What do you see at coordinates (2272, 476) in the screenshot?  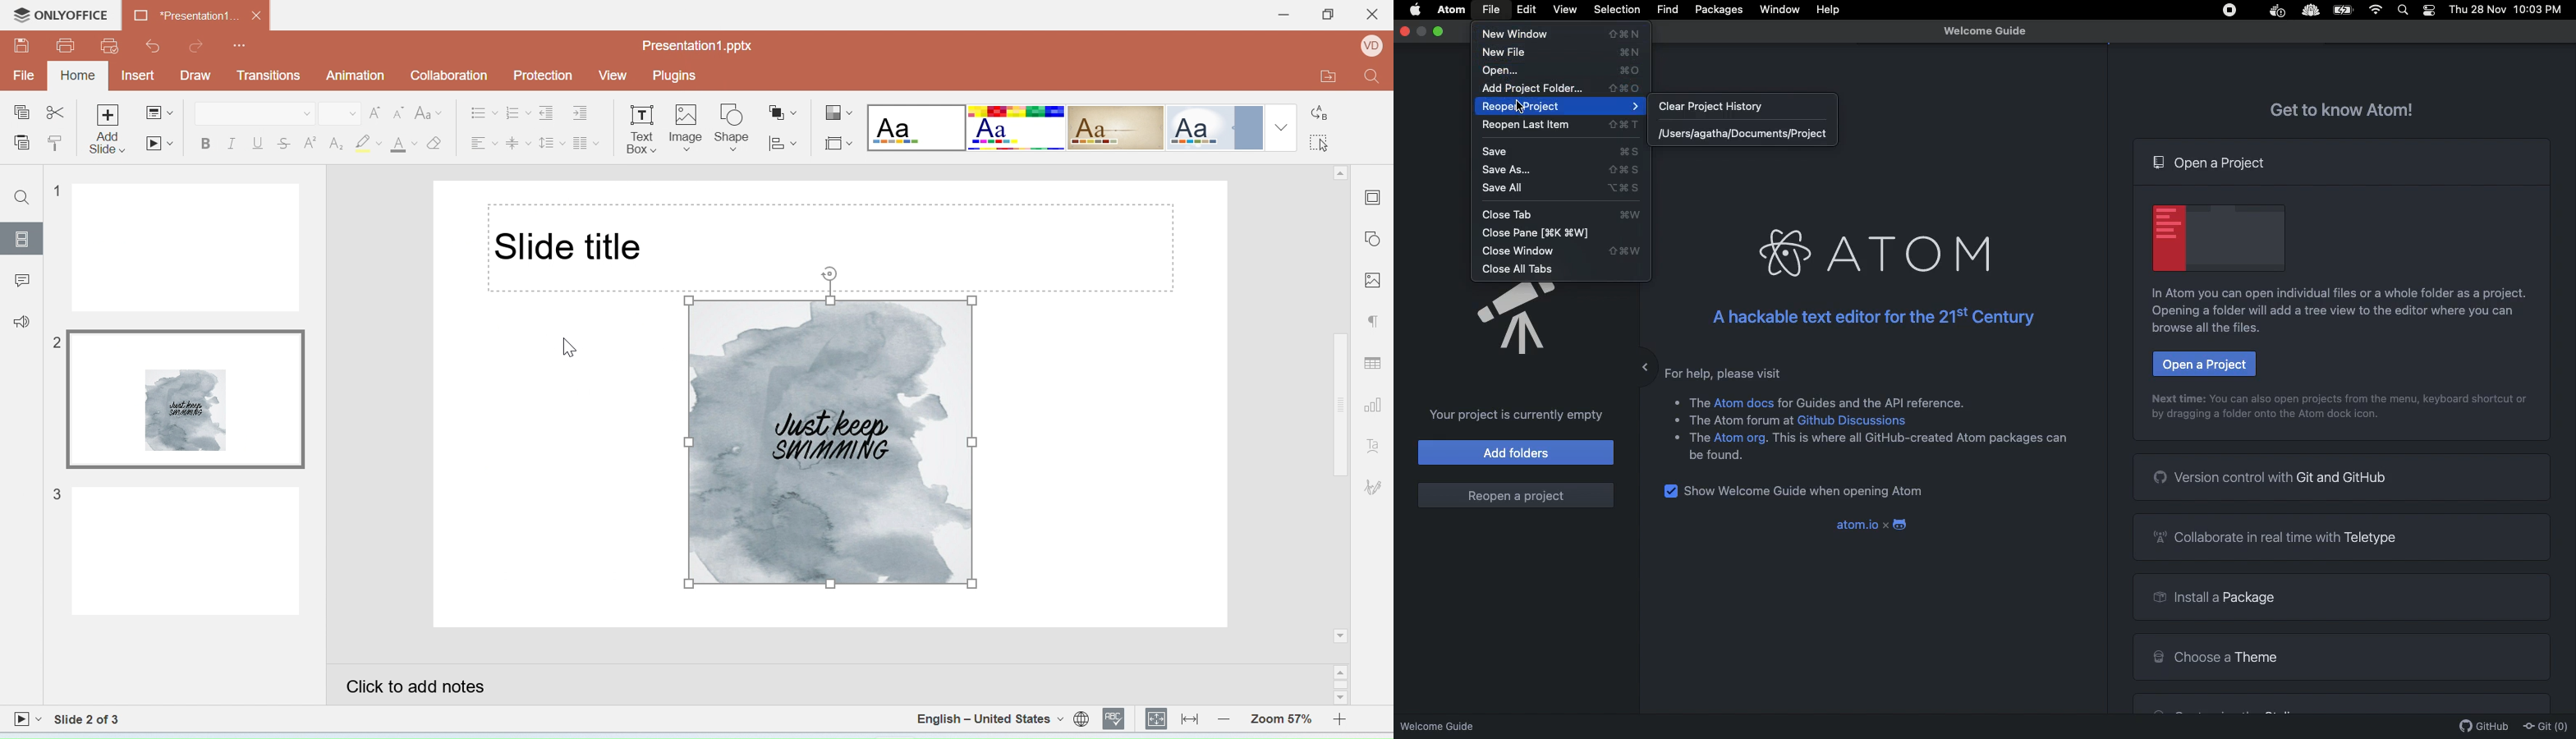 I see `Version control with Git and Github` at bounding box center [2272, 476].